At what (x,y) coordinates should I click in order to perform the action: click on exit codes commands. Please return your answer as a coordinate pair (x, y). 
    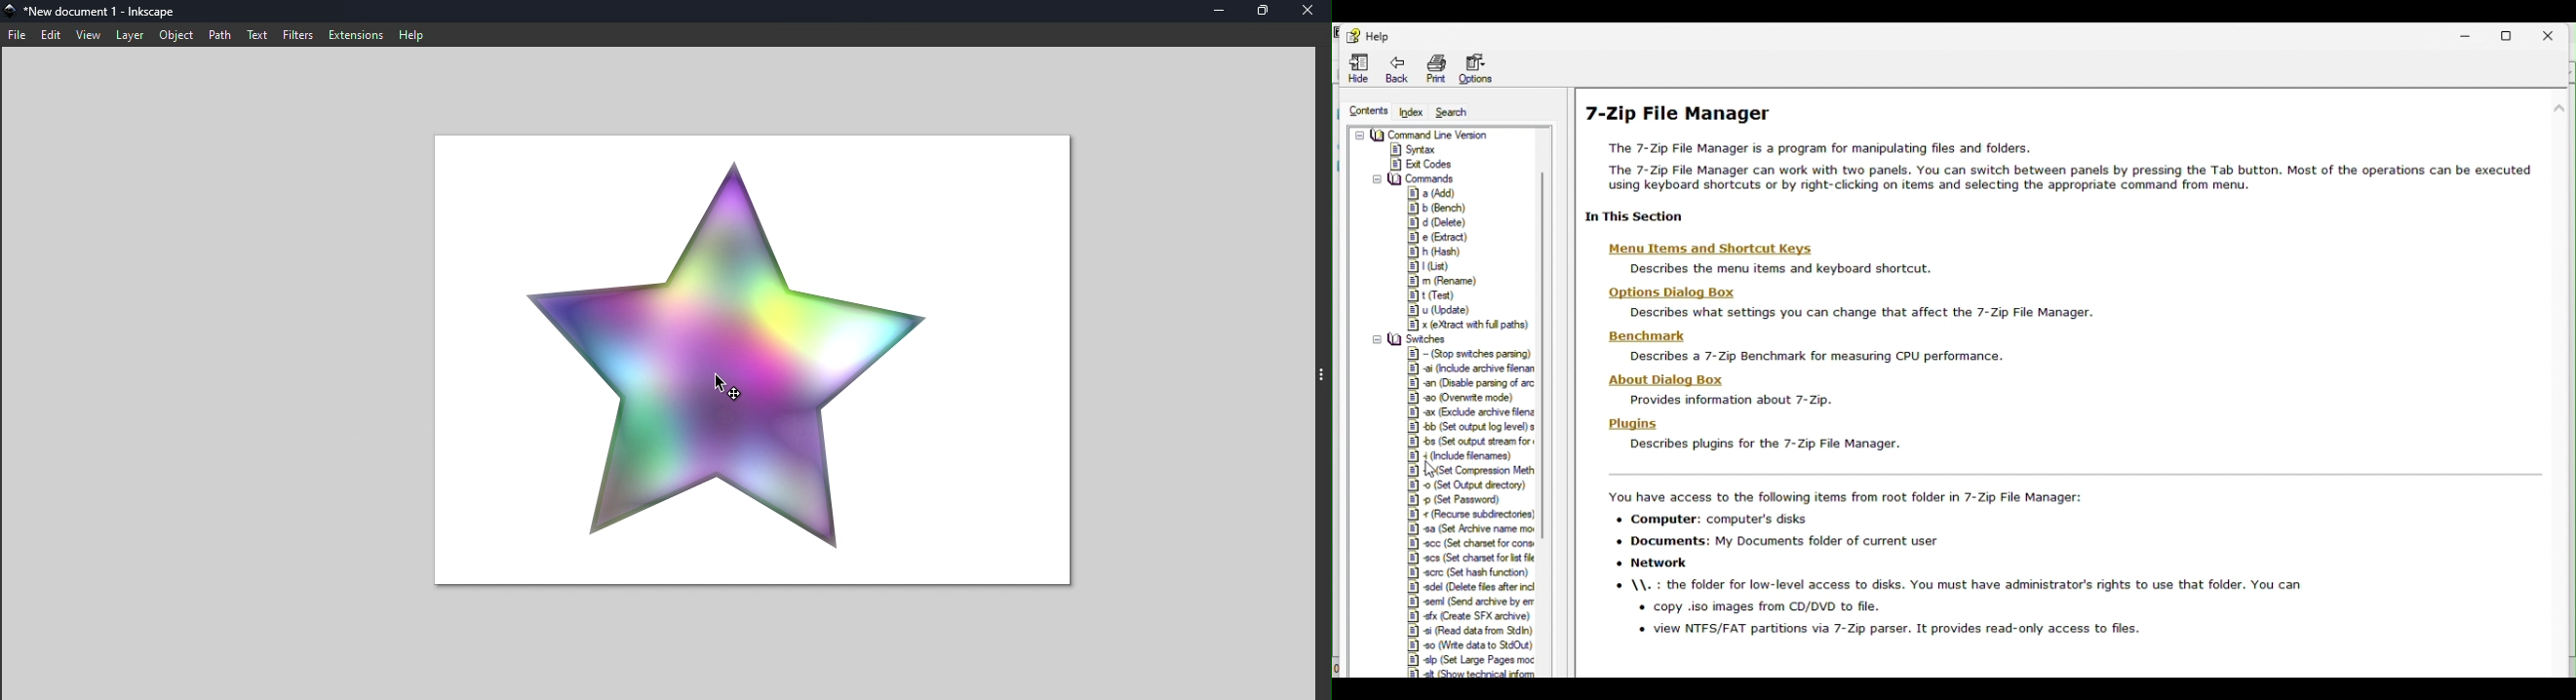
    Looking at the image, I should click on (1420, 165).